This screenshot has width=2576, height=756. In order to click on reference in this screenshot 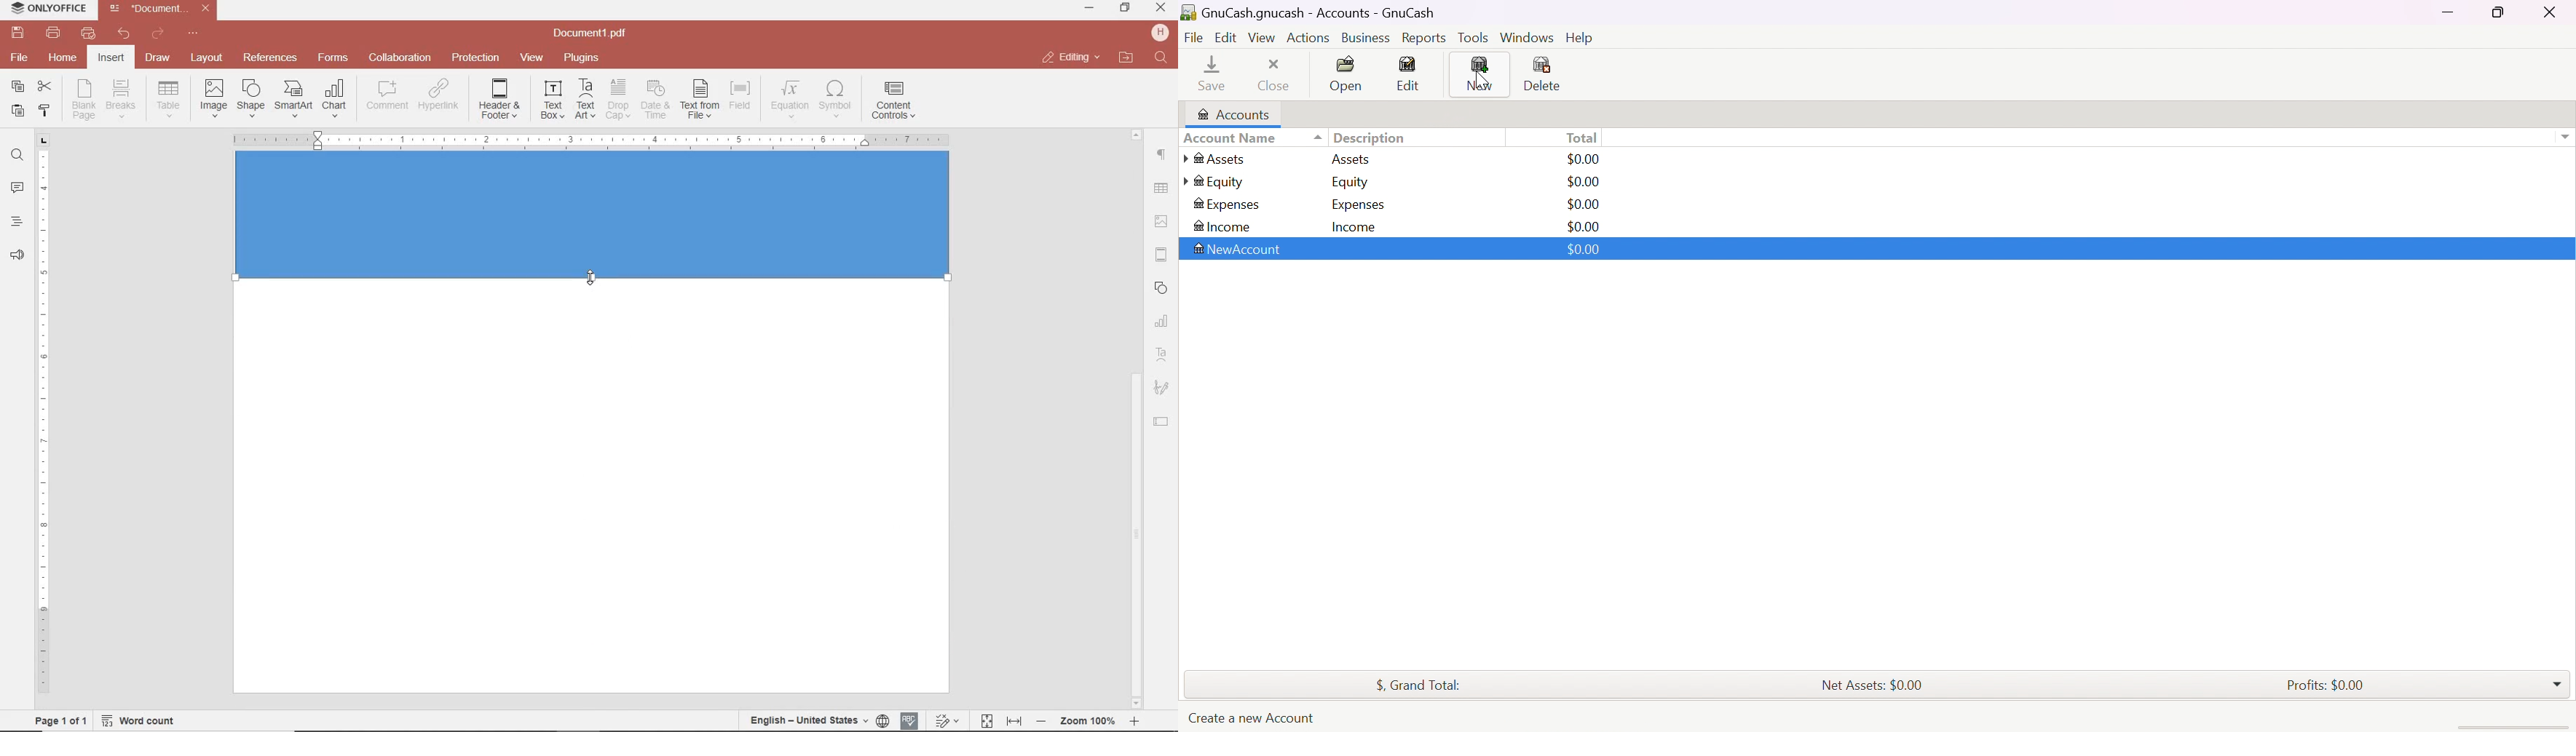, I will do `click(269, 58)`.